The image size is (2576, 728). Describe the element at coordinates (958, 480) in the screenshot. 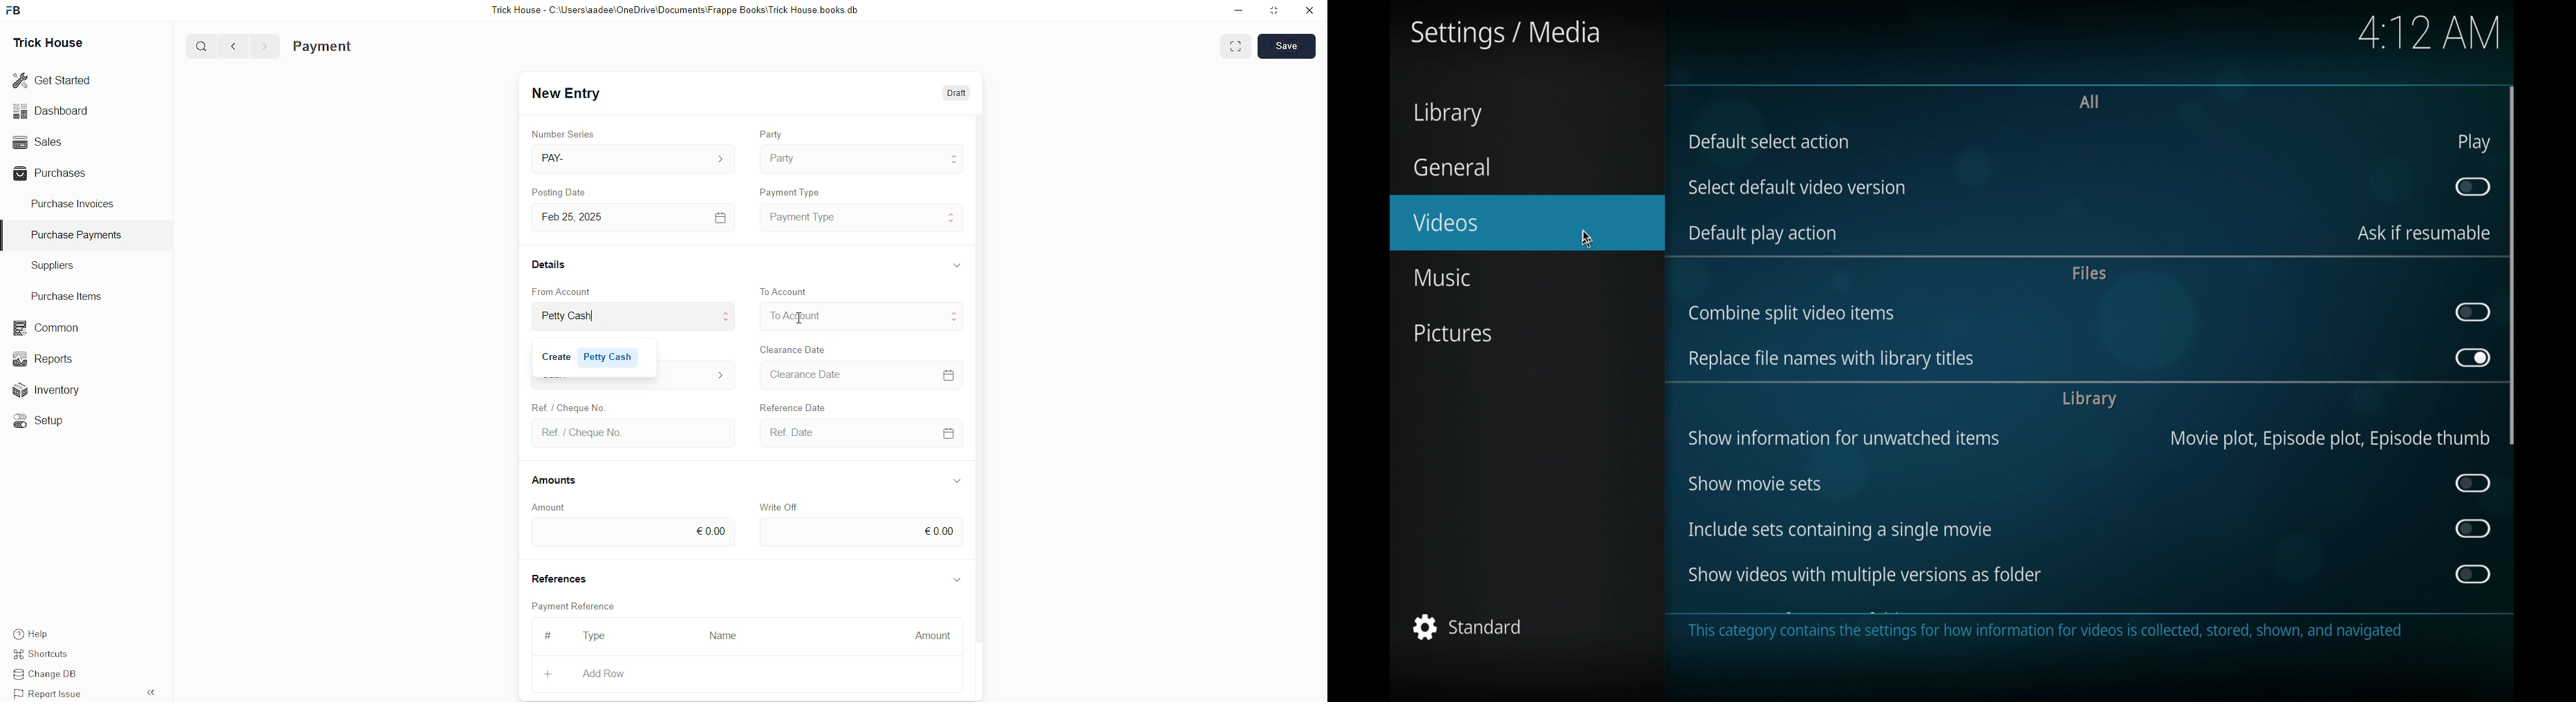

I see `` at that location.